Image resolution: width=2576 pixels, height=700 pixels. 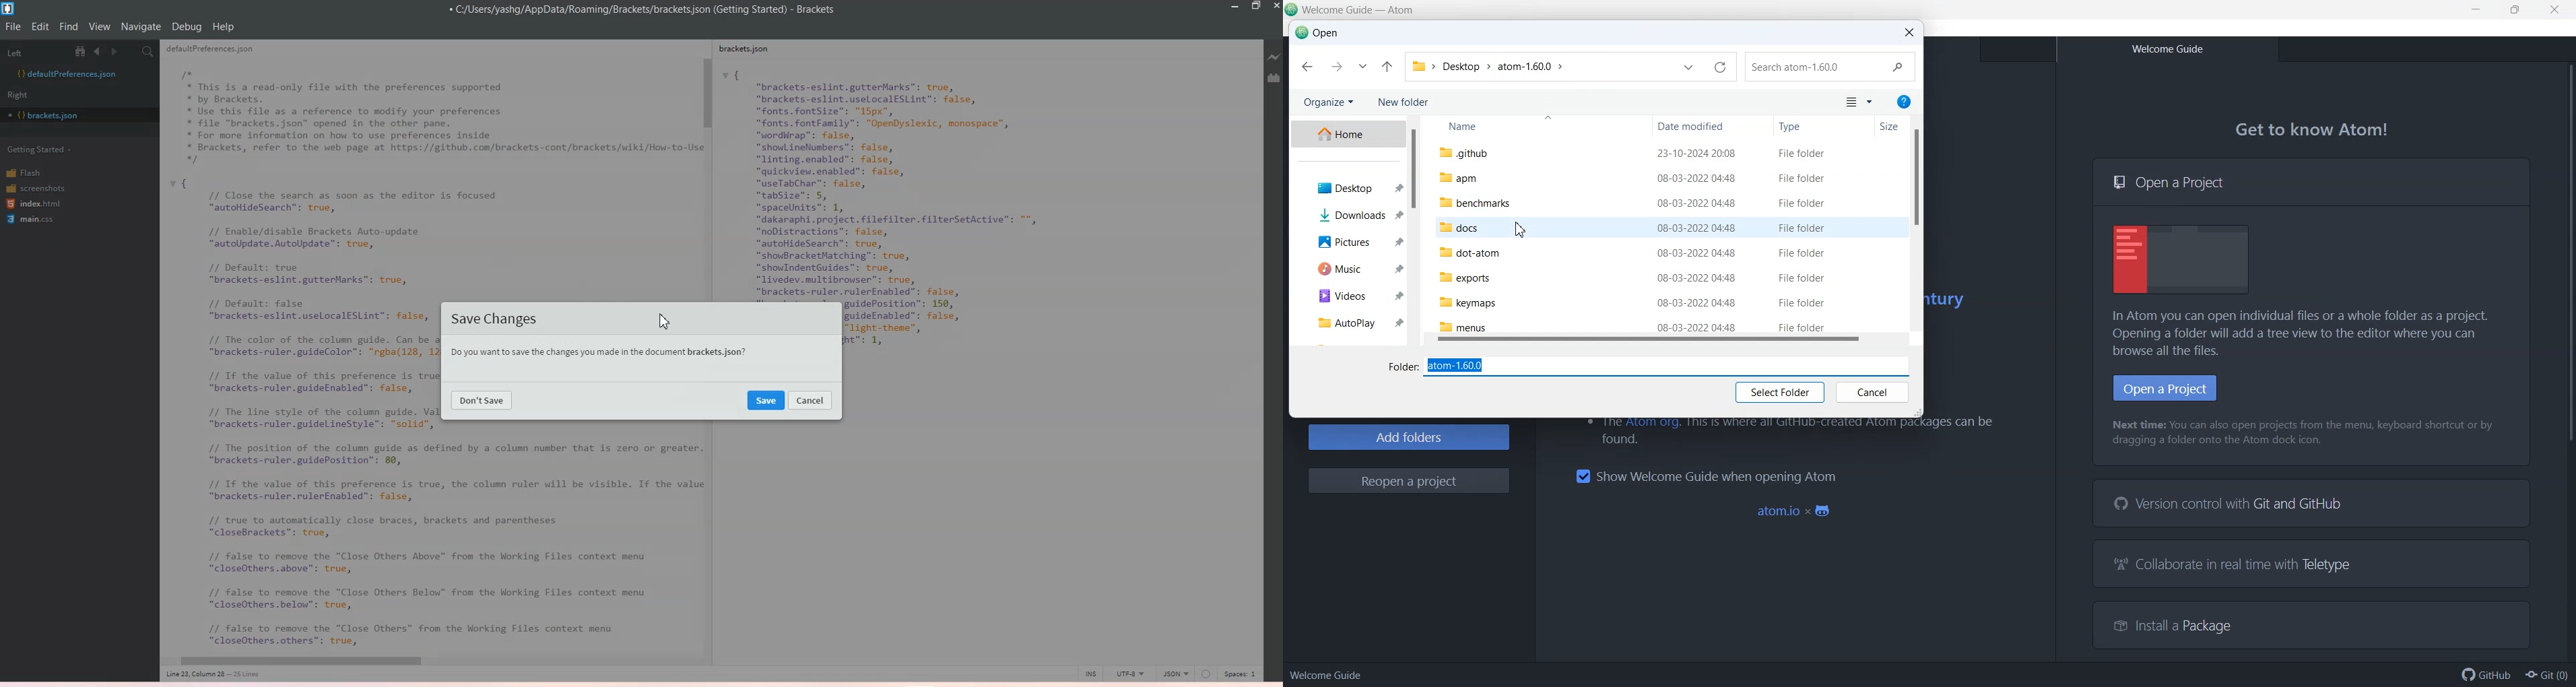 What do you see at coordinates (1823, 127) in the screenshot?
I see `Type` at bounding box center [1823, 127].